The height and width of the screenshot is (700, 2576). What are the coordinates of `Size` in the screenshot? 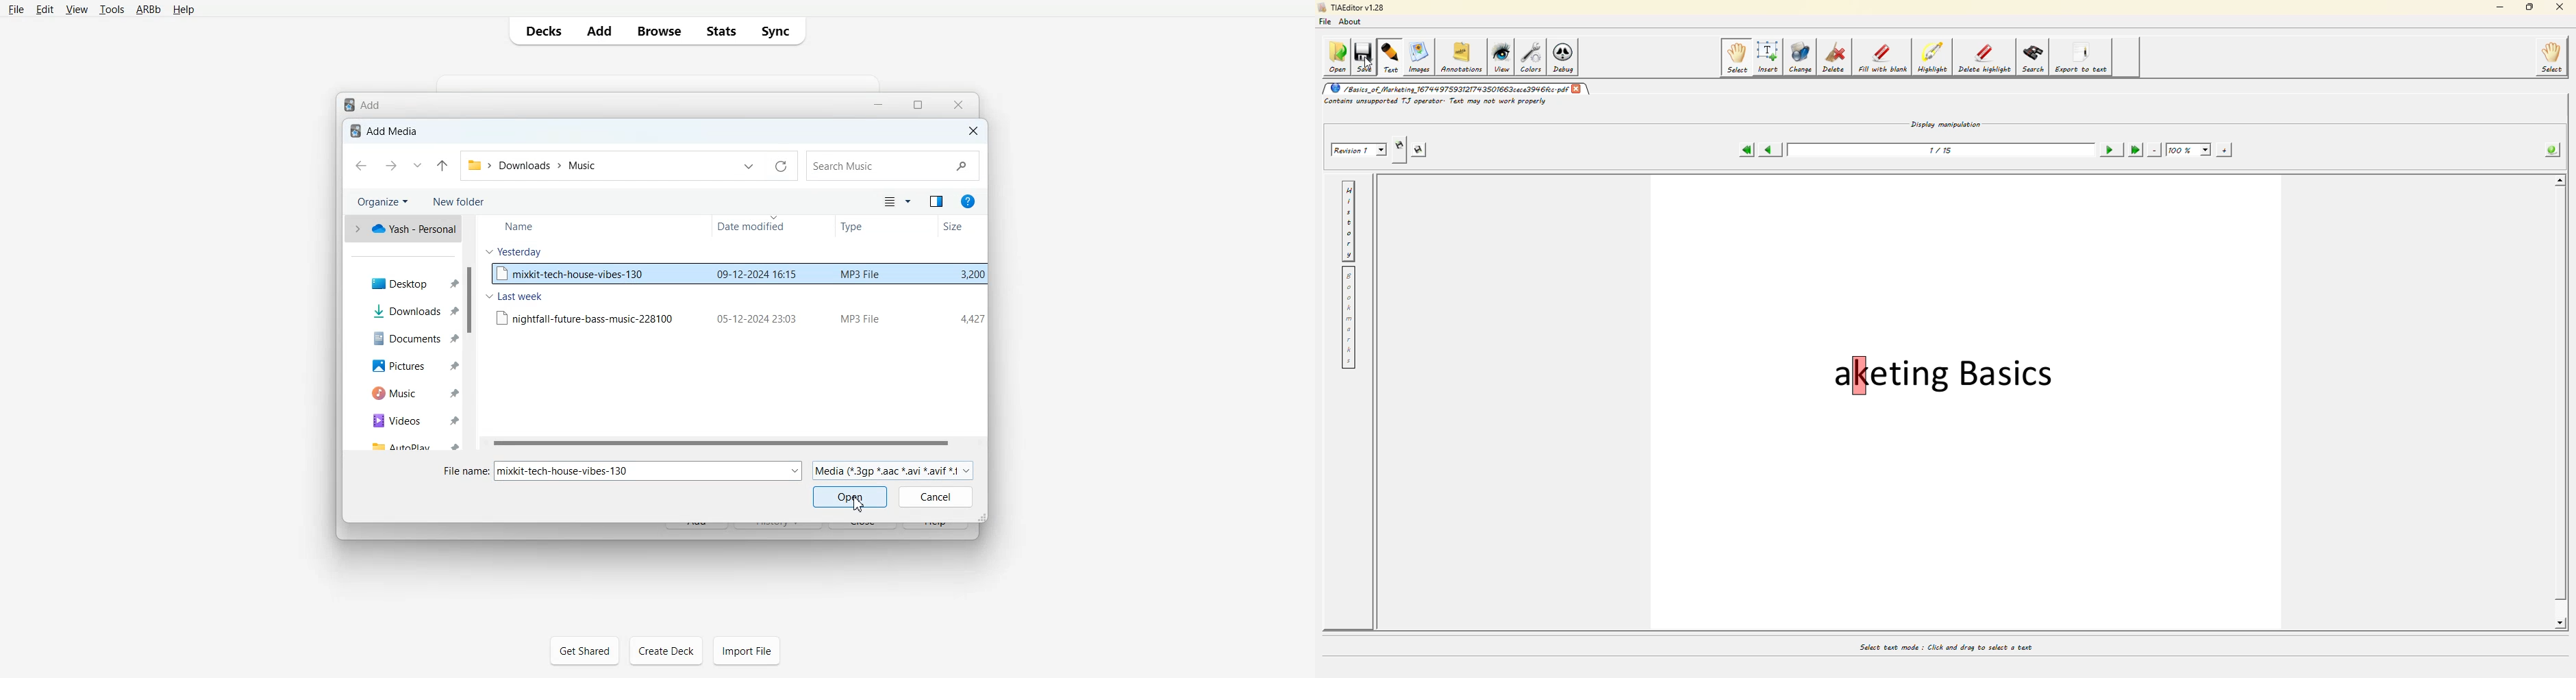 It's located at (957, 225).